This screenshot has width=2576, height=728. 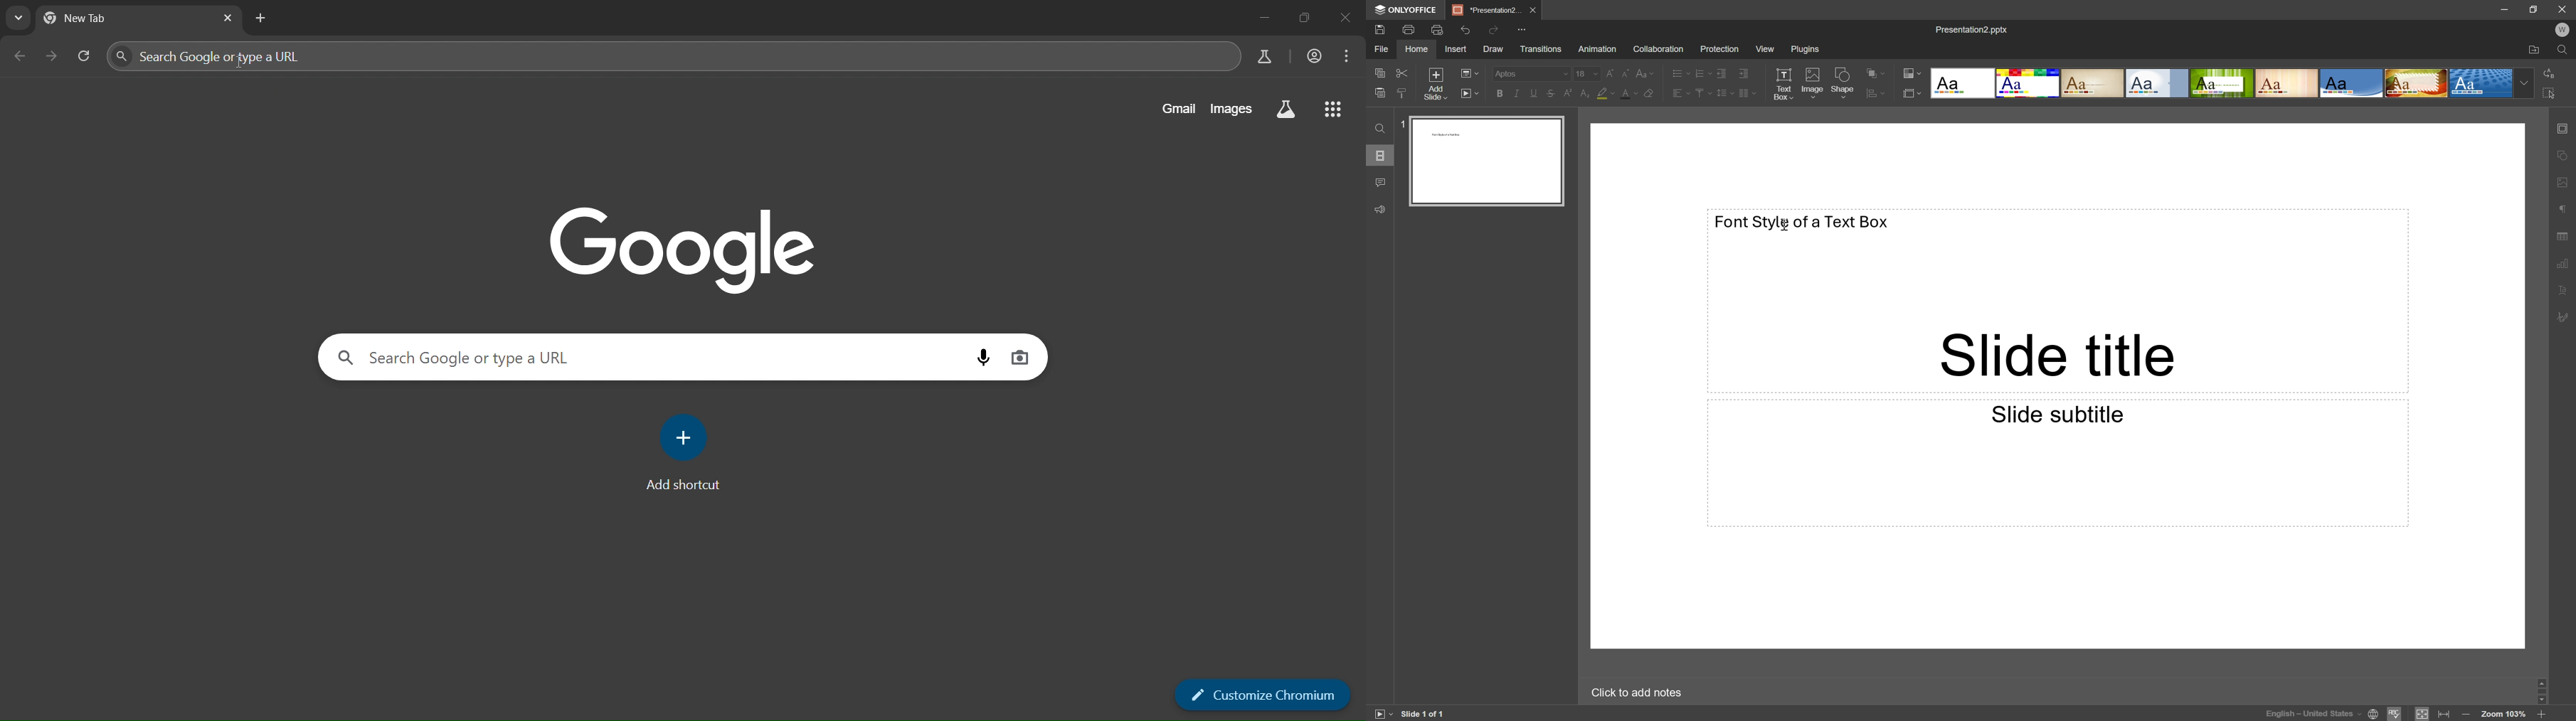 I want to click on Select slide layout, so click(x=1914, y=92).